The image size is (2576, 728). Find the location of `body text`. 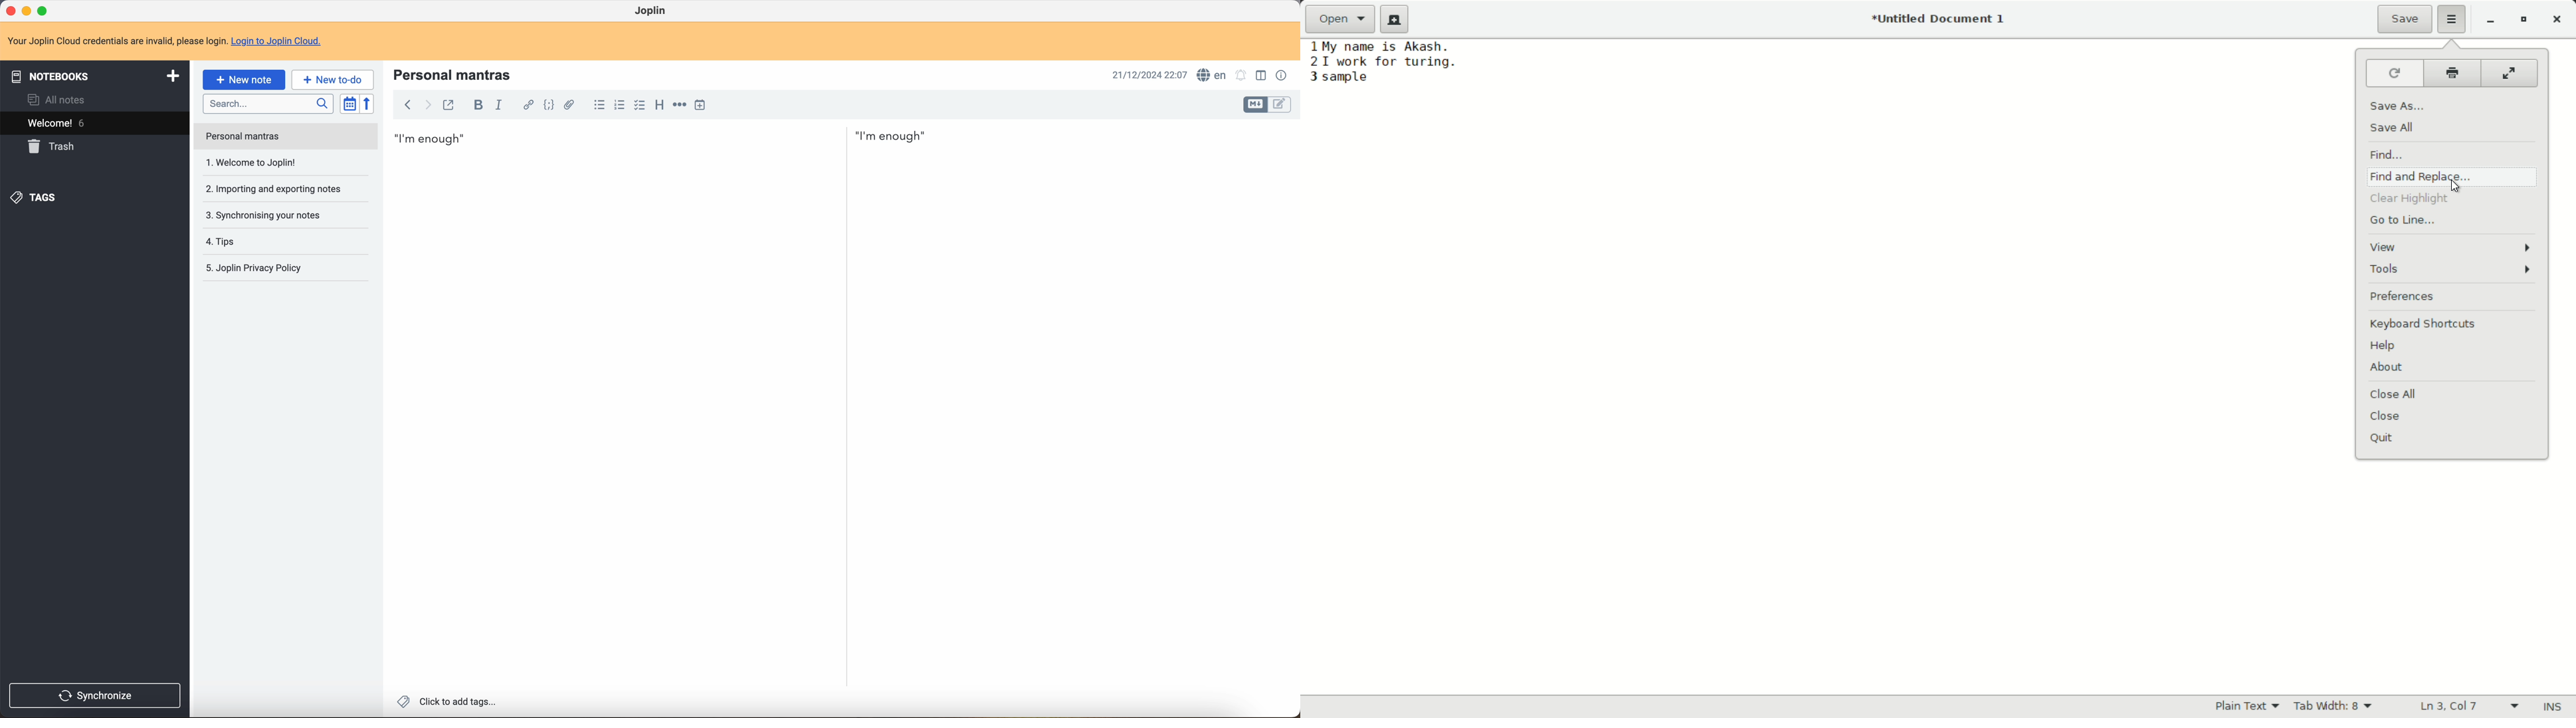

body text is located at coordinates (1069, 398).